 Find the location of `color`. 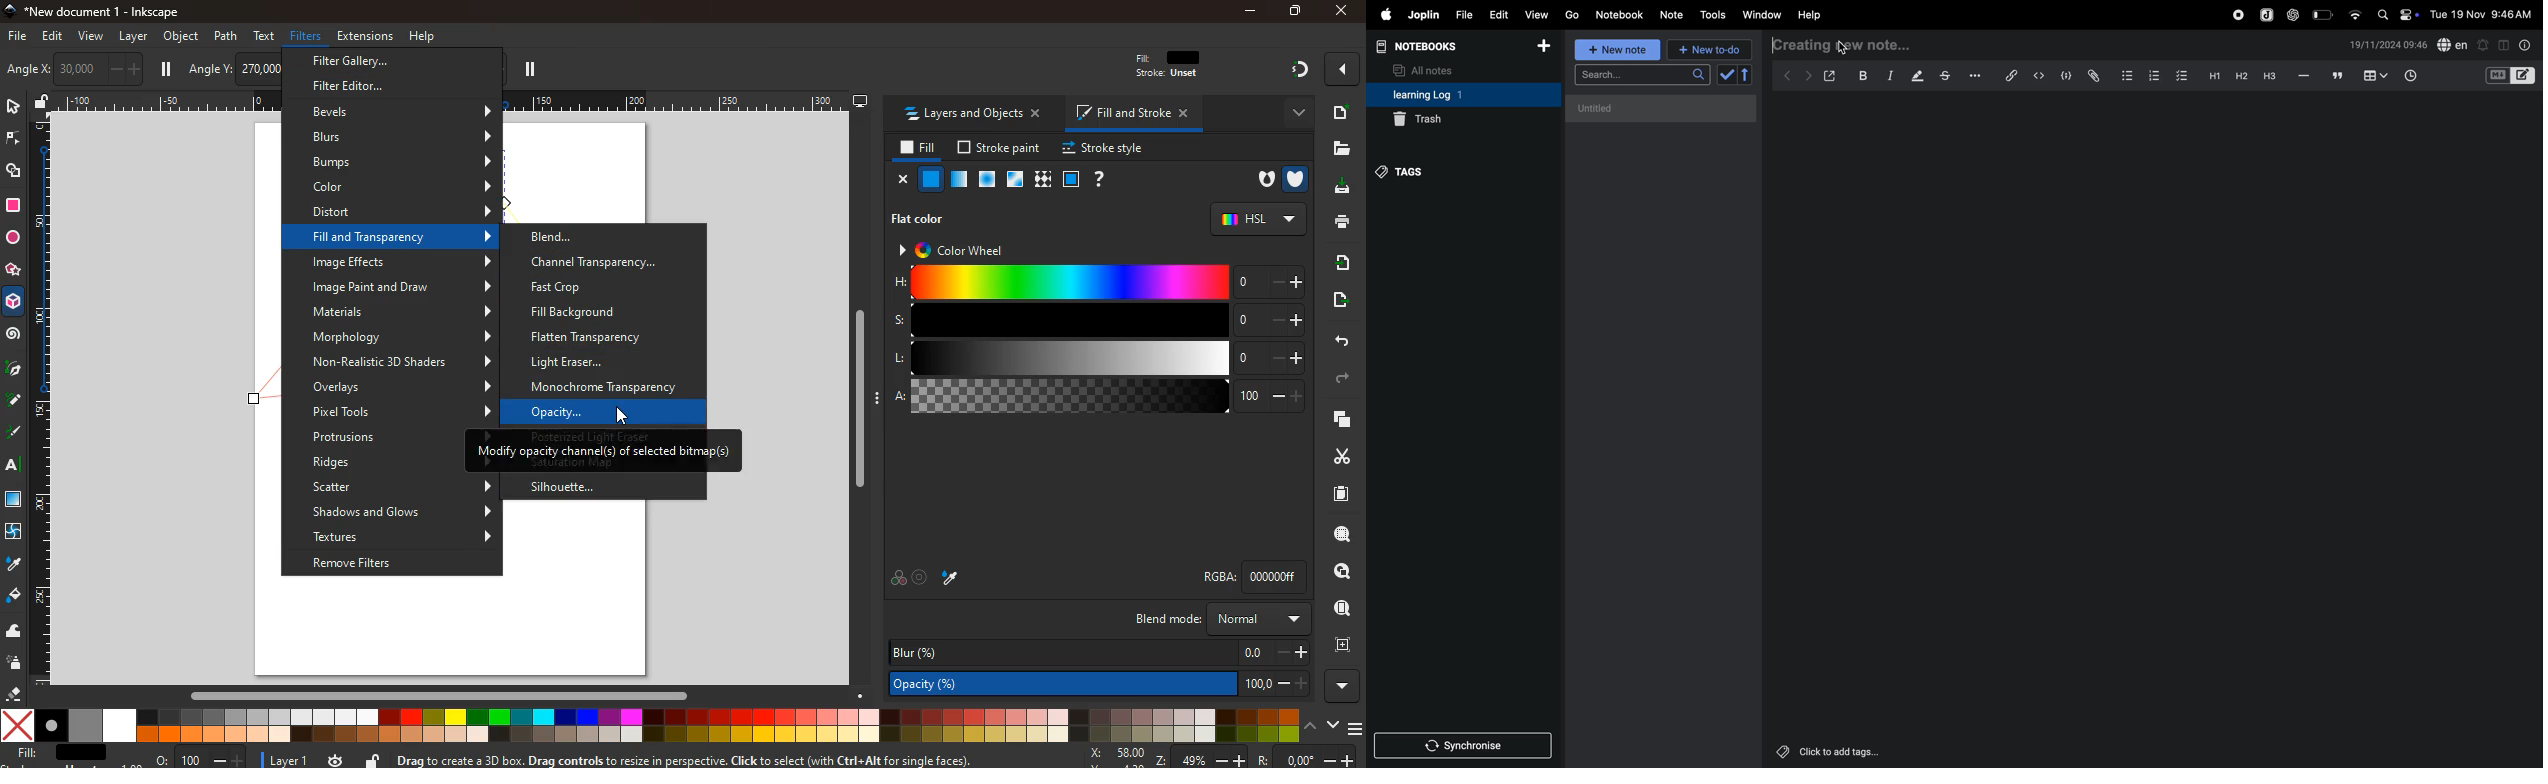

color is located at coordinates (649, 726).